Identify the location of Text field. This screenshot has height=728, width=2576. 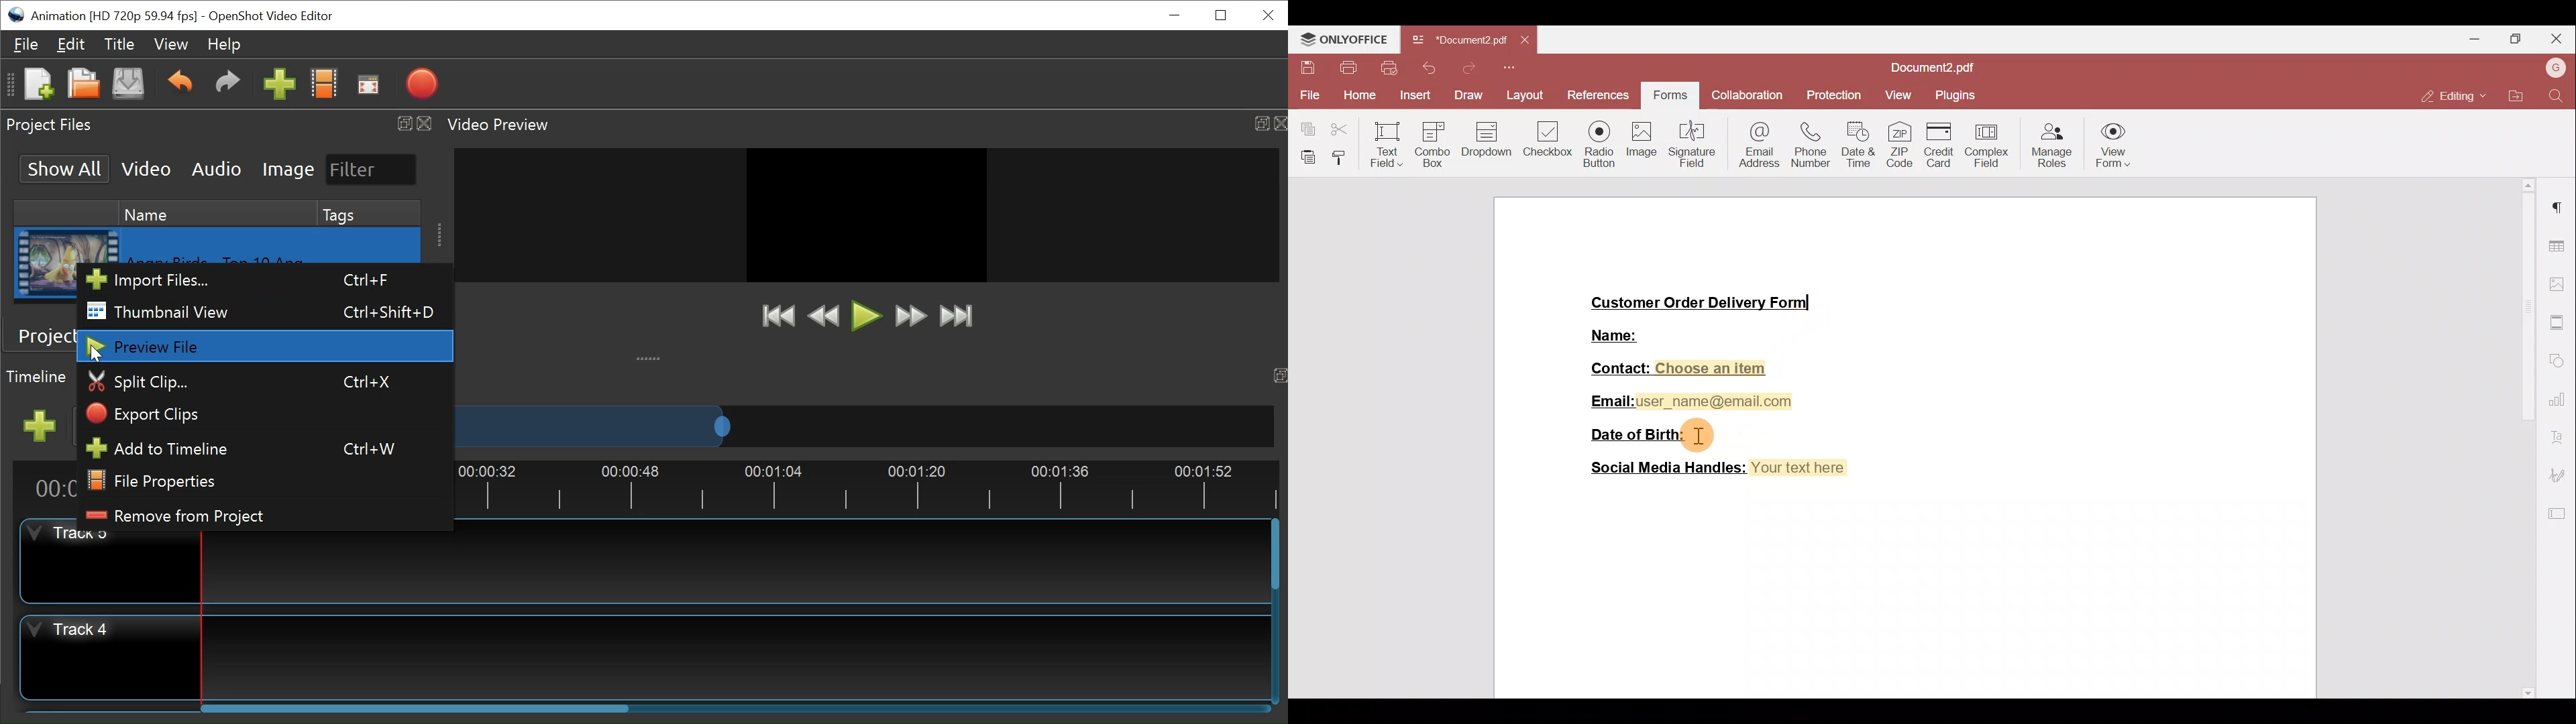
(1385, 144).